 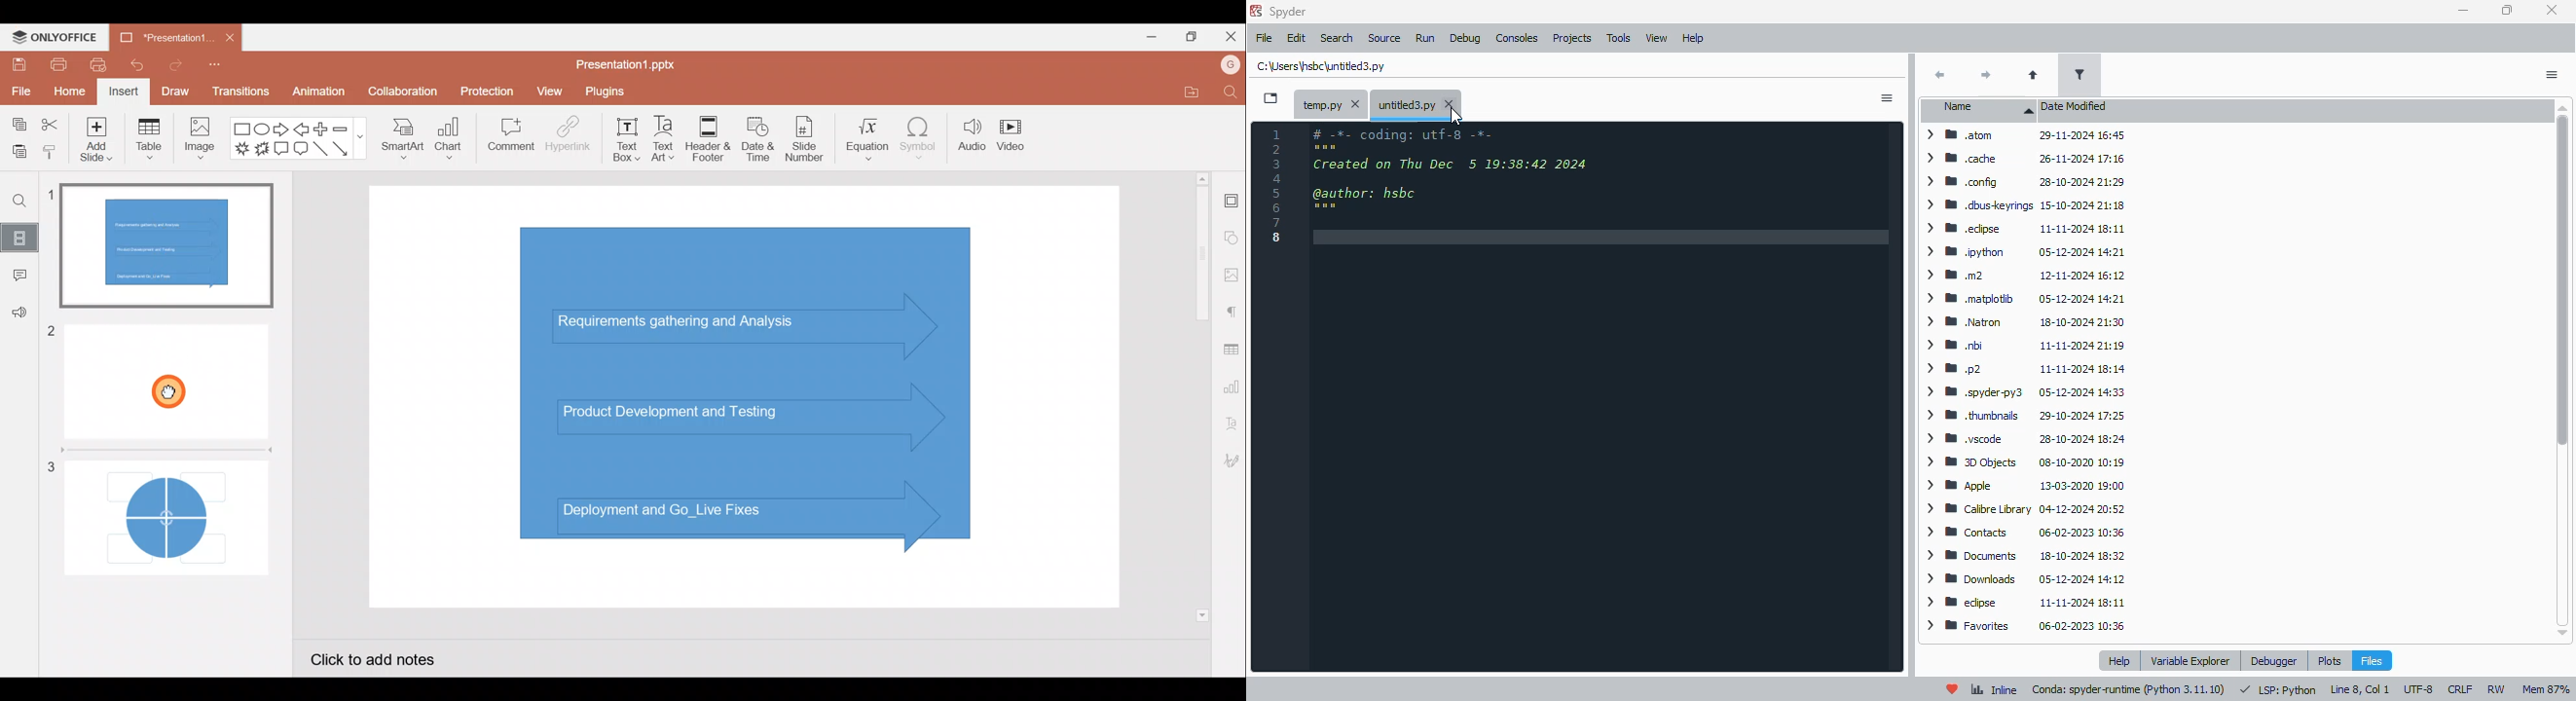 What do you see at coordinates (382, 657) in the screenshot?
I see `Click to add notes` at bounding box center [382, 657].